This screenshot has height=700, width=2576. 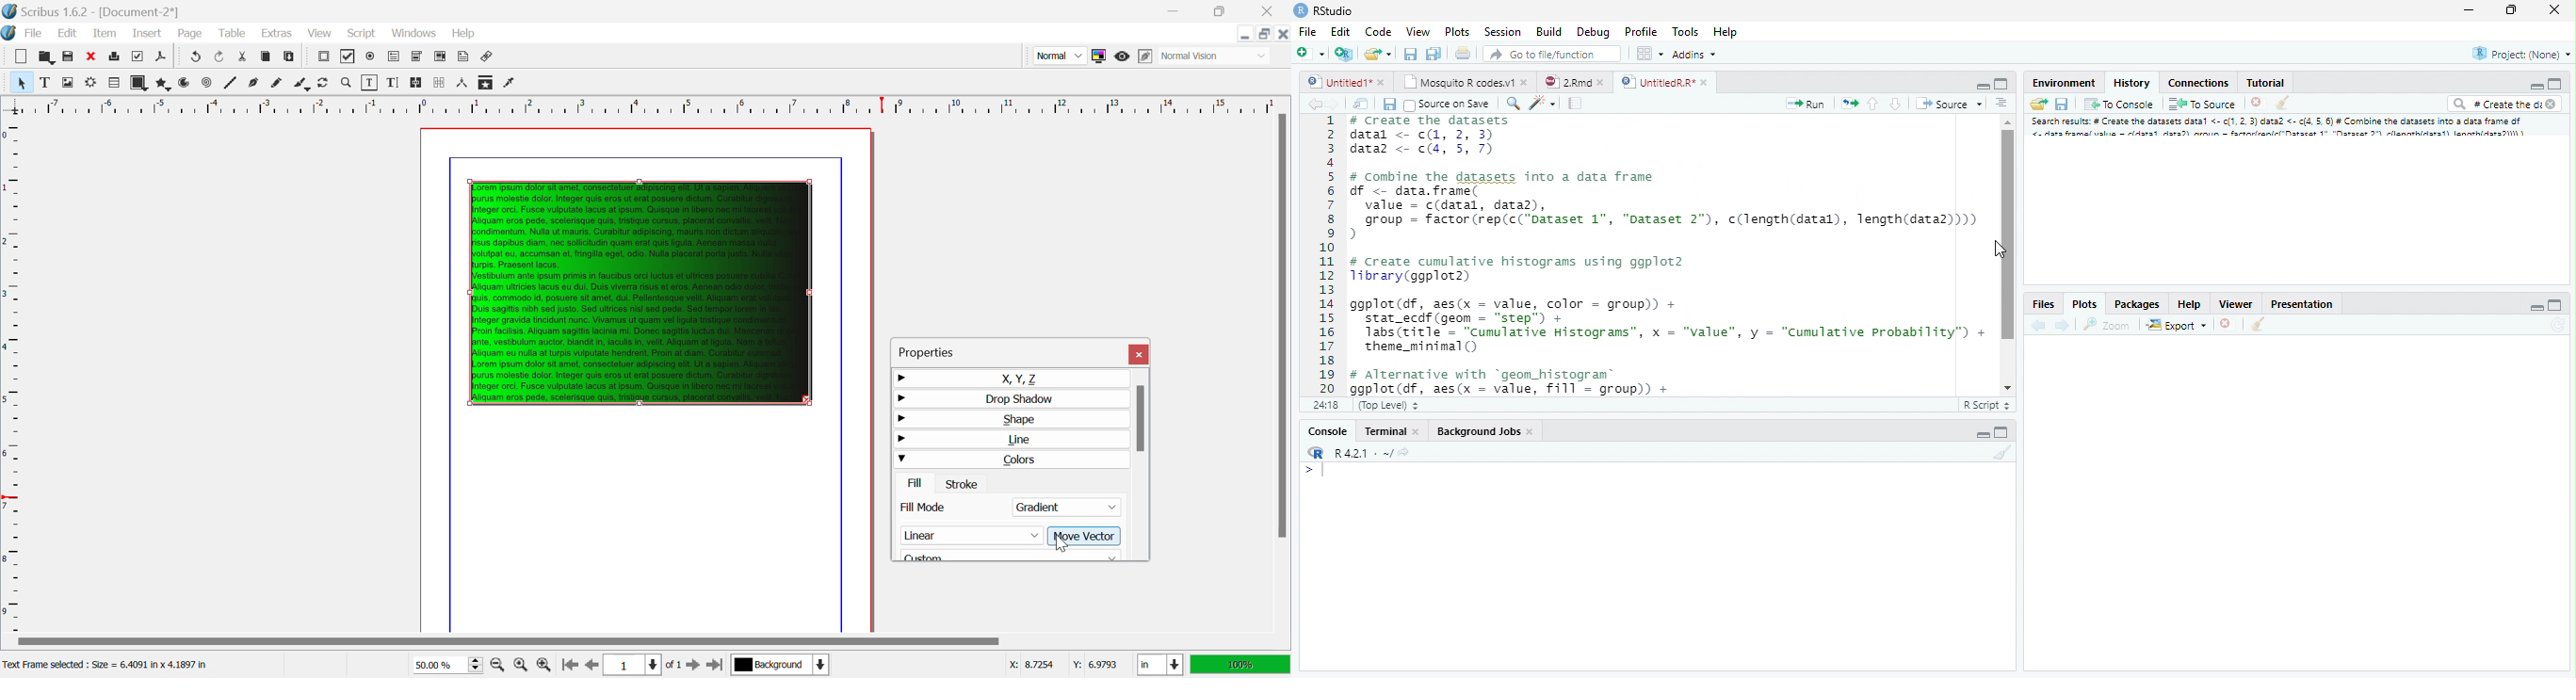 What do you see at coordinates (1695, 56) in the screenshot?
I see `Addins` at bounding box center [1695, 56].